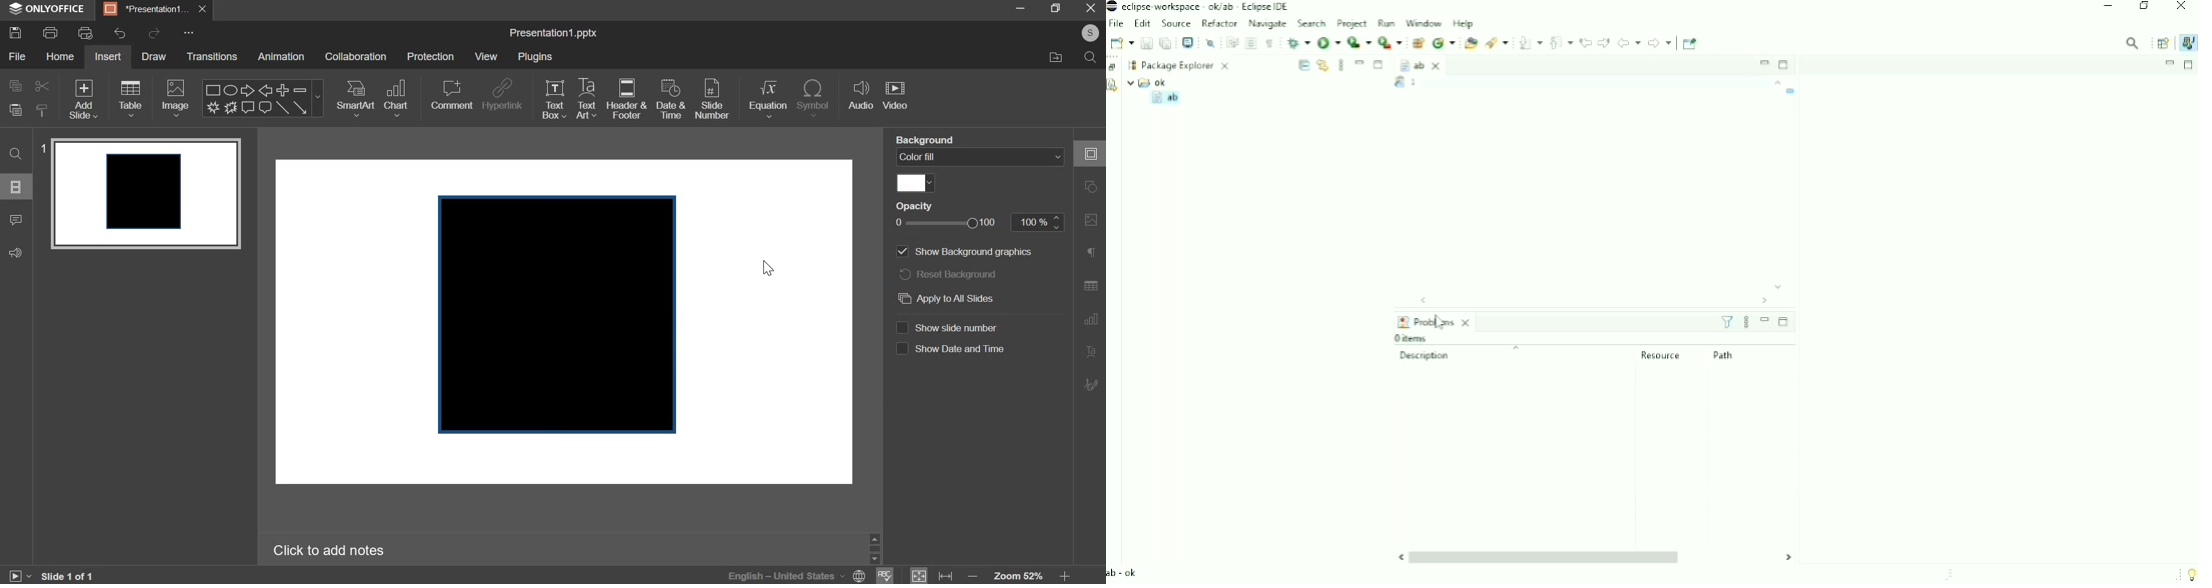 The image size is (2212, 588). What do you see at coordinates (211, 56) in the screenshot?
I see `transition` at bounding box center [211, 56].